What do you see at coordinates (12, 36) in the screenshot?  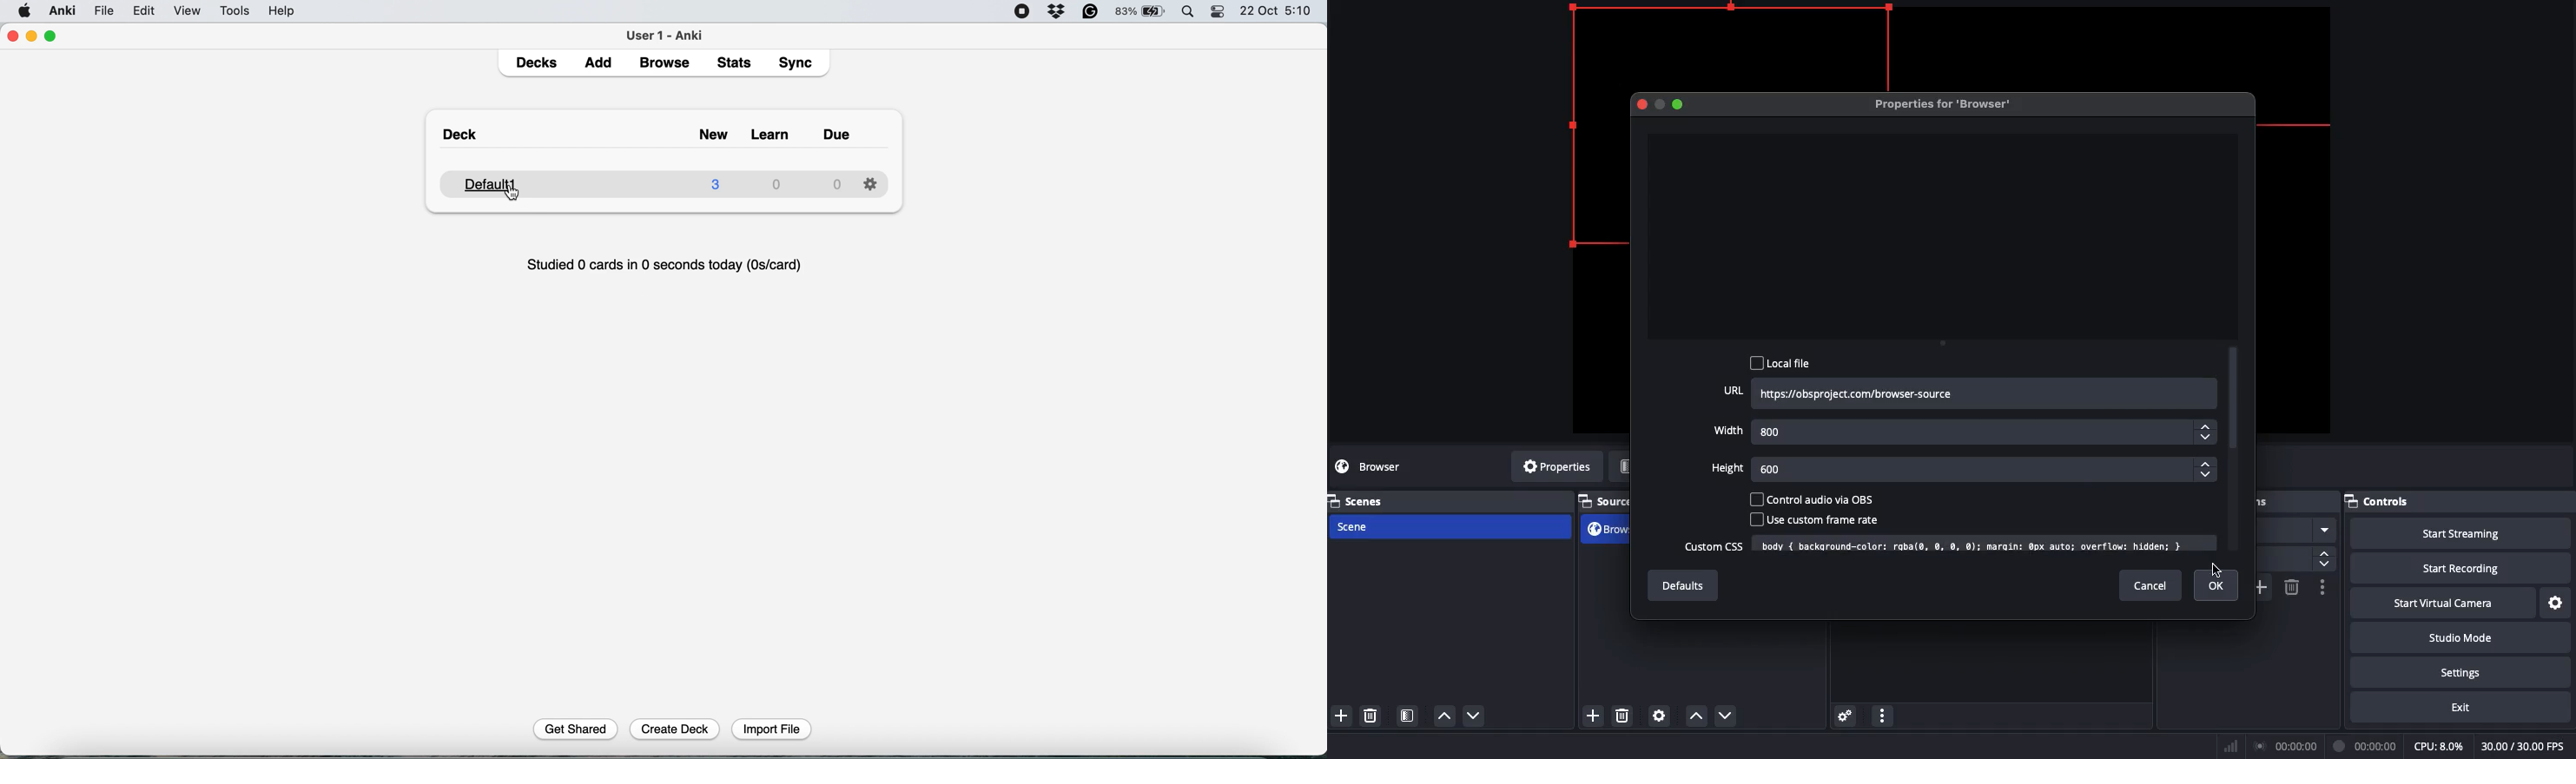 I see `close` at bounding box center [12, 36].